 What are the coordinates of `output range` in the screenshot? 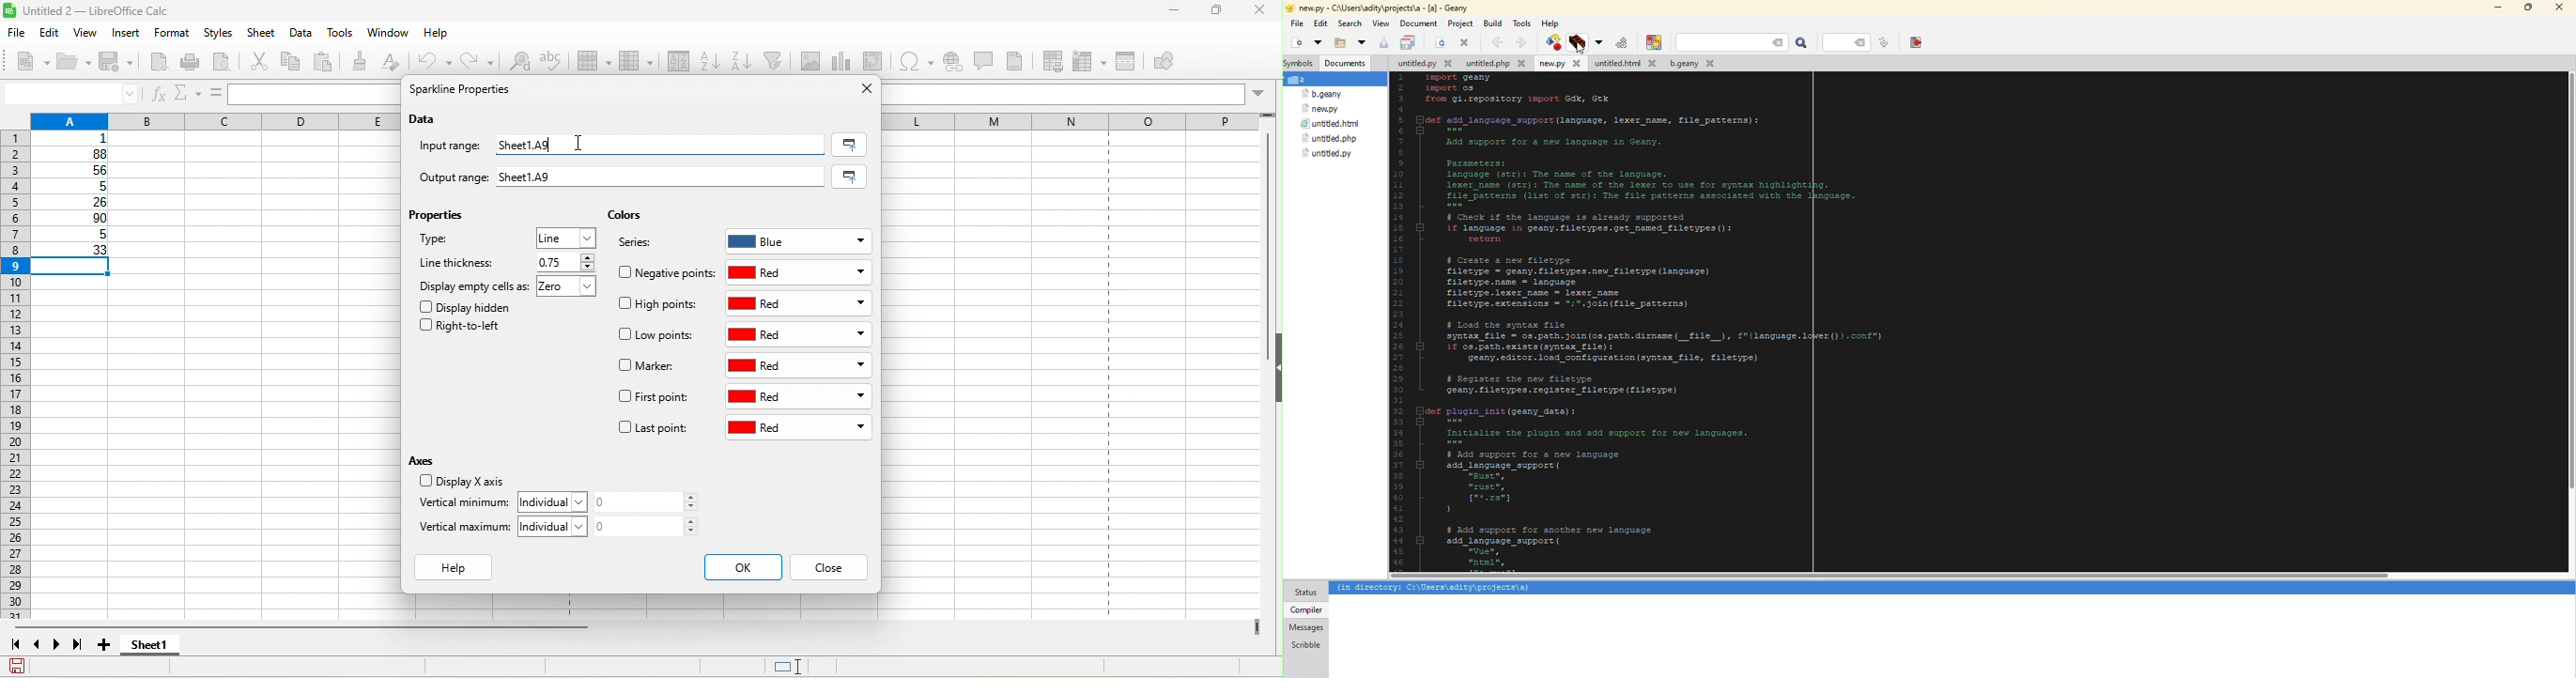 It's located at (445, 175).